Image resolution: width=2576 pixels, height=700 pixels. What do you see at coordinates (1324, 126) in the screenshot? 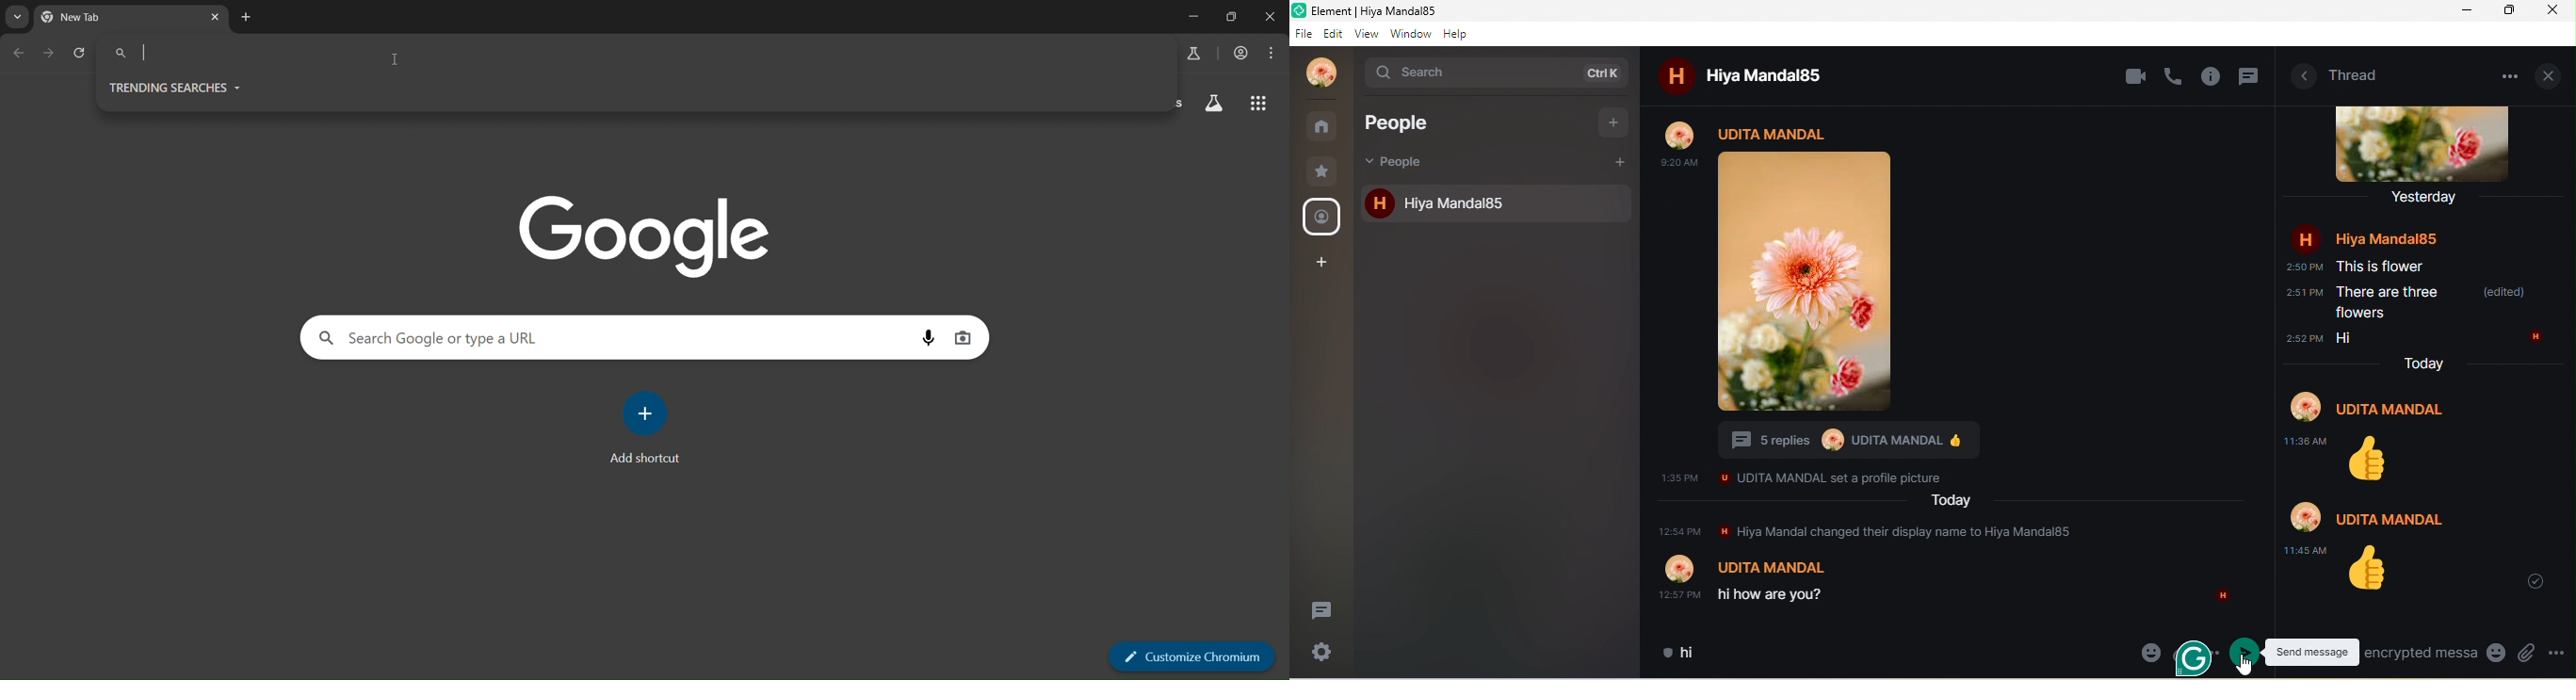
I see `rooms` at bounding box center [1324, 126].